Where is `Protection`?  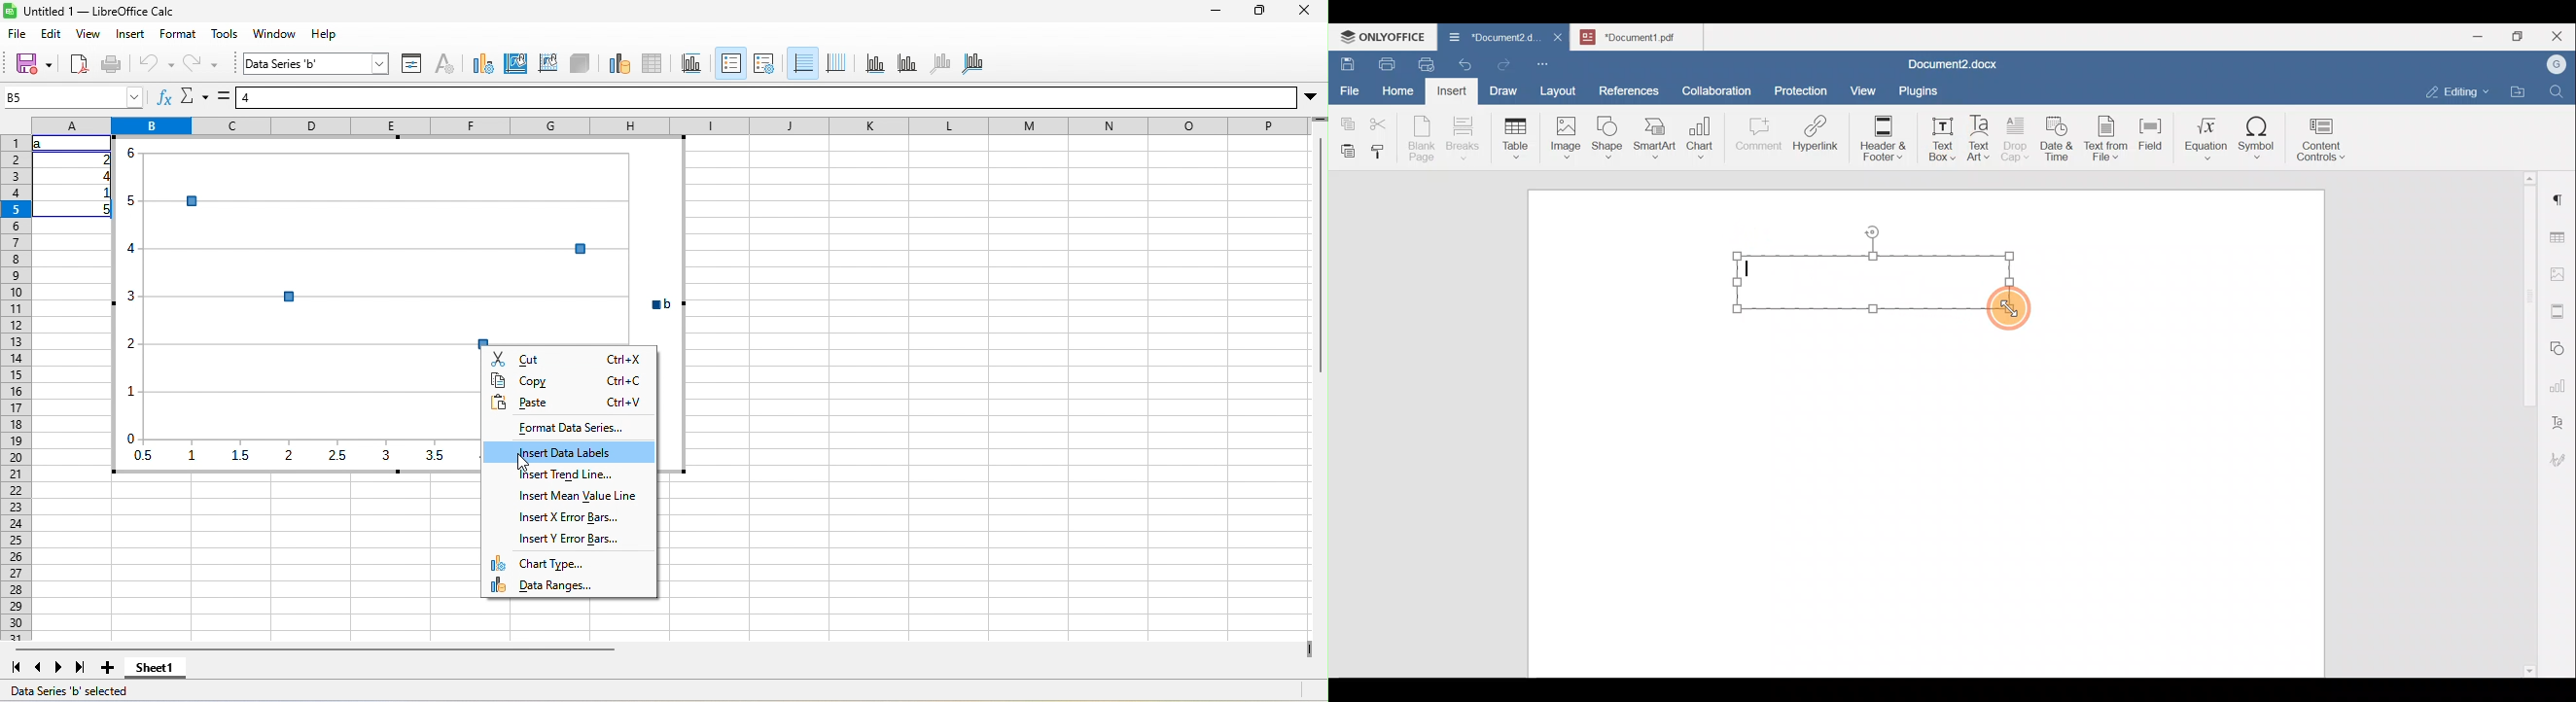
Protection is located at coordinates (1805, 89).